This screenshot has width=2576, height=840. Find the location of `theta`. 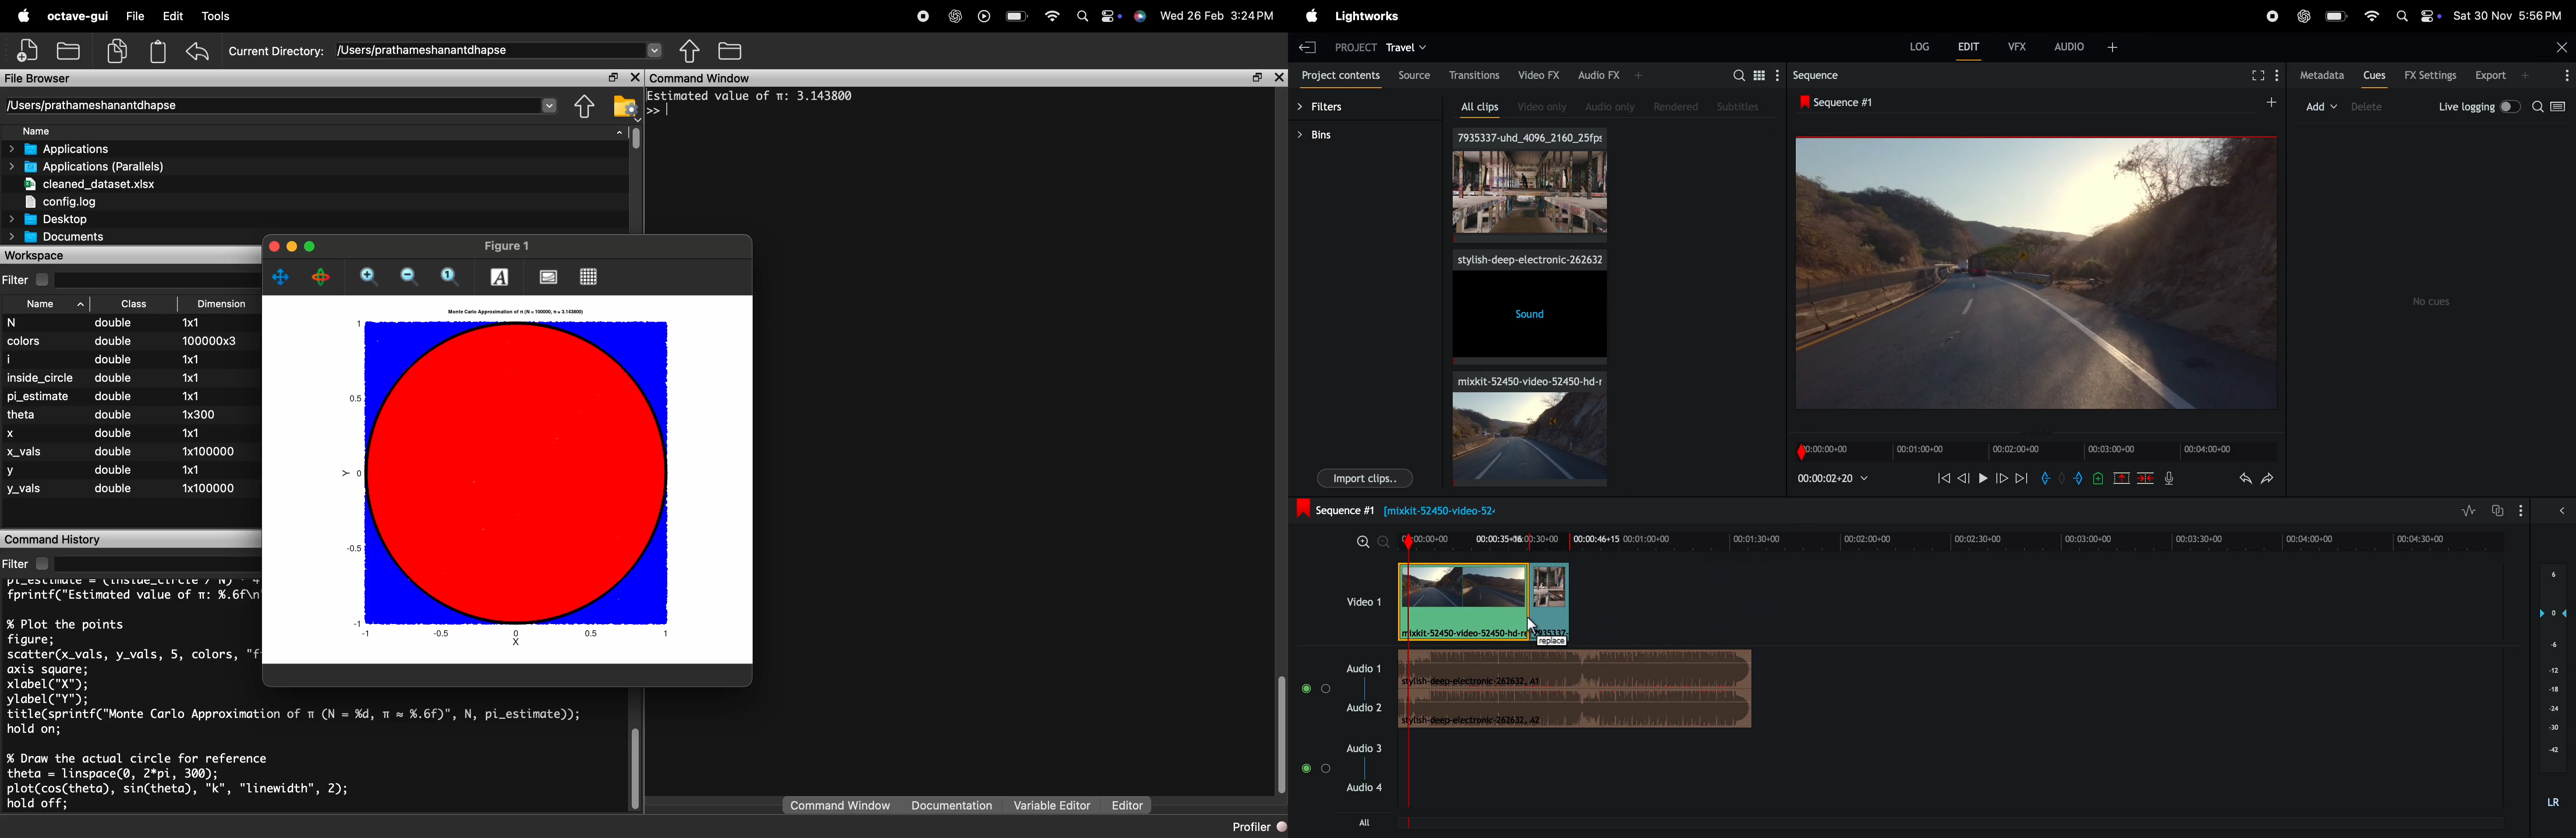

theta is located at coordinates (26, 414).